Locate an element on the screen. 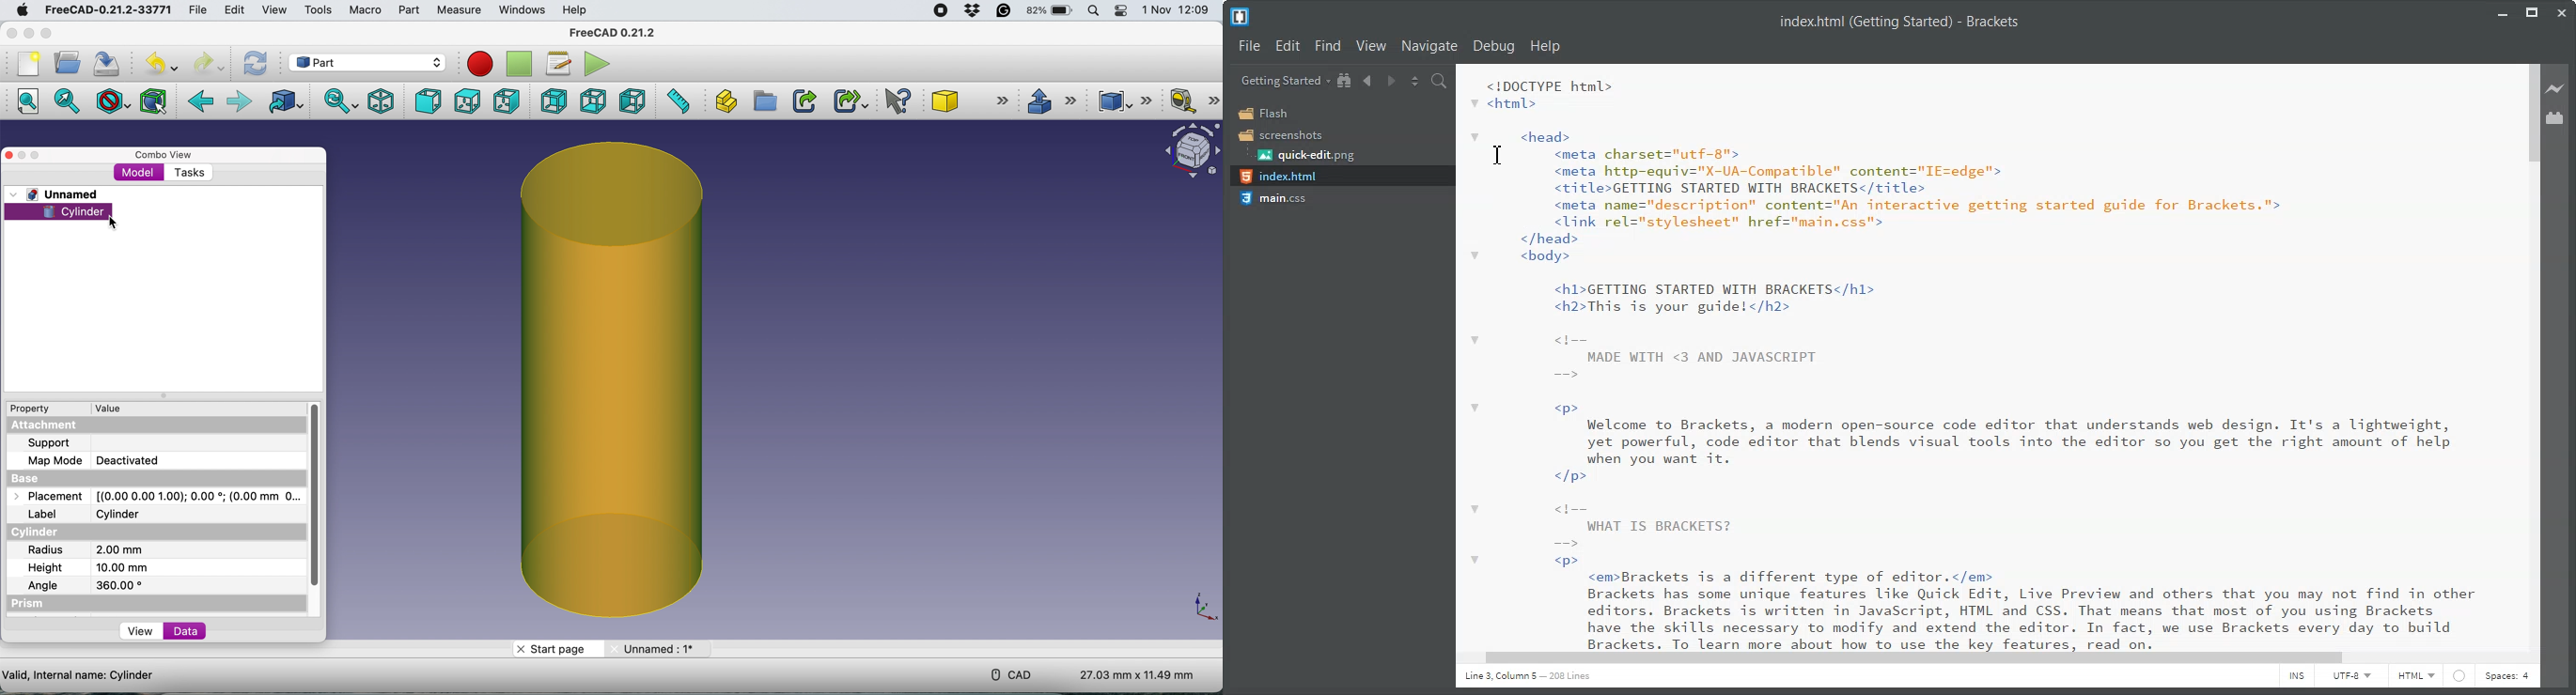 The height and width of the screenshot is (700, 2576). record macros is located at coordinates (479, 64).